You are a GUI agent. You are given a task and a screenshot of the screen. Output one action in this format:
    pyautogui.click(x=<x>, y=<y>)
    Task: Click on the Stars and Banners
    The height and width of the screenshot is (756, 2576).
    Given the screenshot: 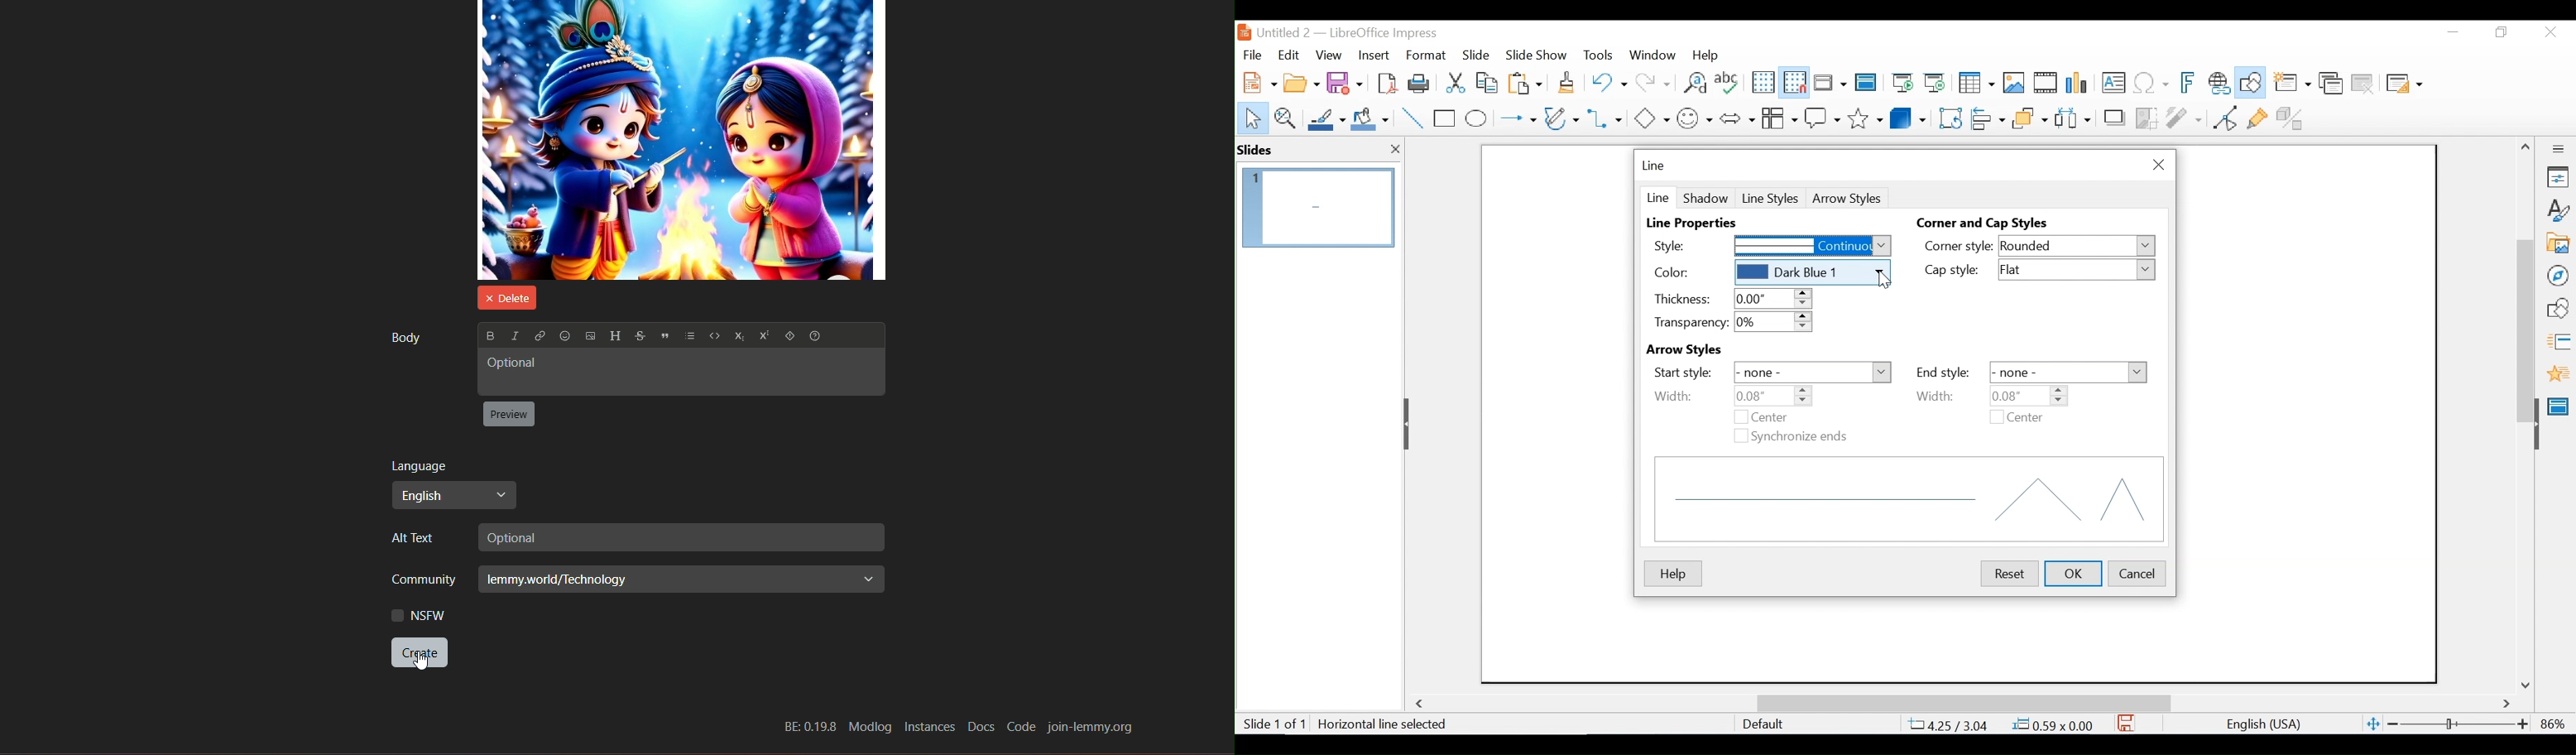 What is the action you would take?
    pyautogui.click(x=1866, y=116)
    